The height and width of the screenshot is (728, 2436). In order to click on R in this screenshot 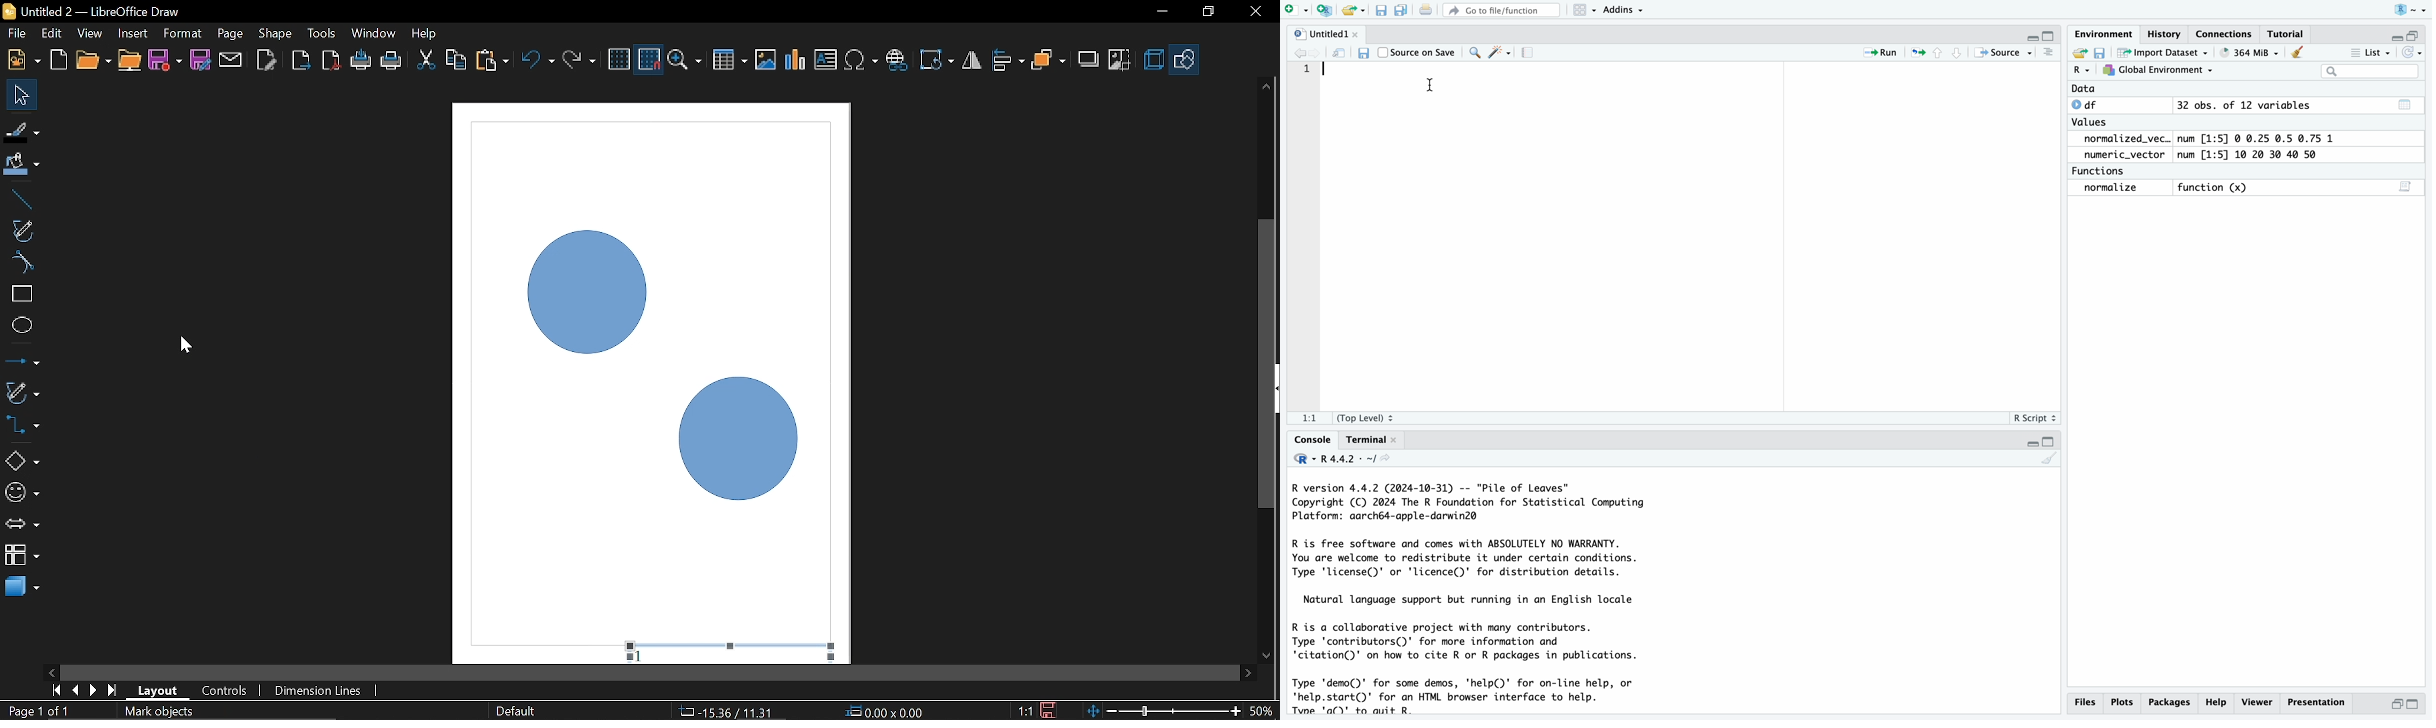, I will do `click(2081, 71)`.